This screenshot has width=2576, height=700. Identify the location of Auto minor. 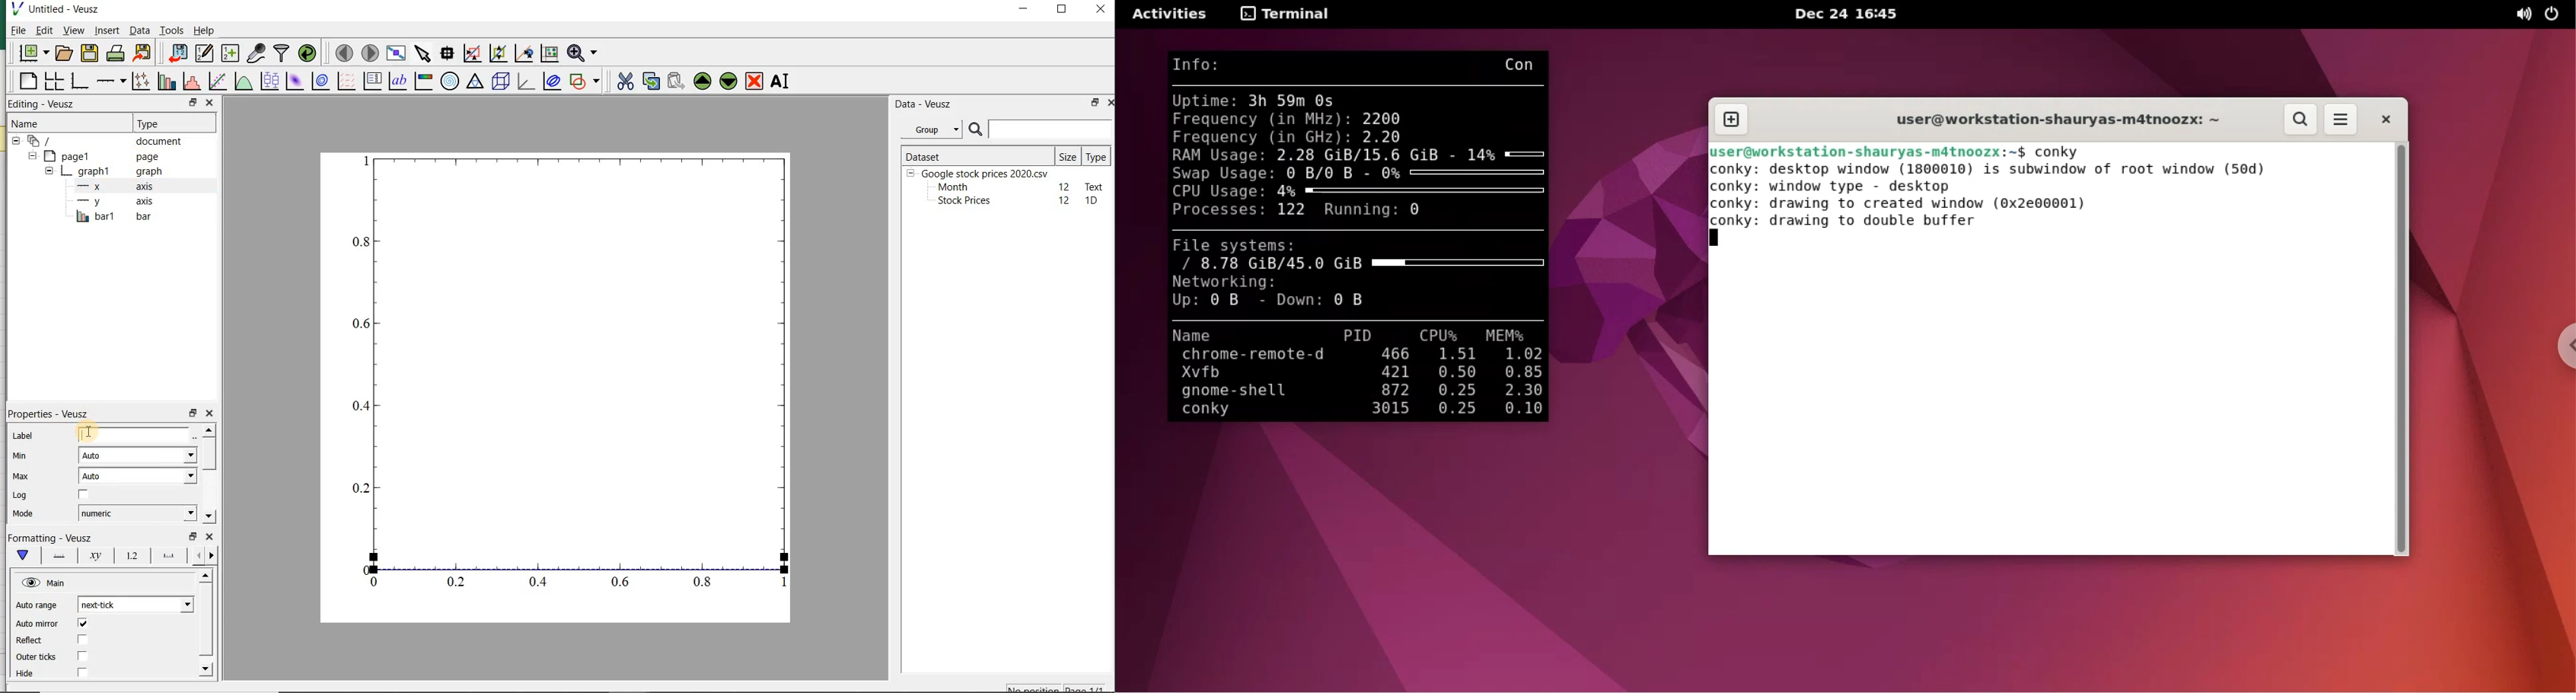
(37, 624).